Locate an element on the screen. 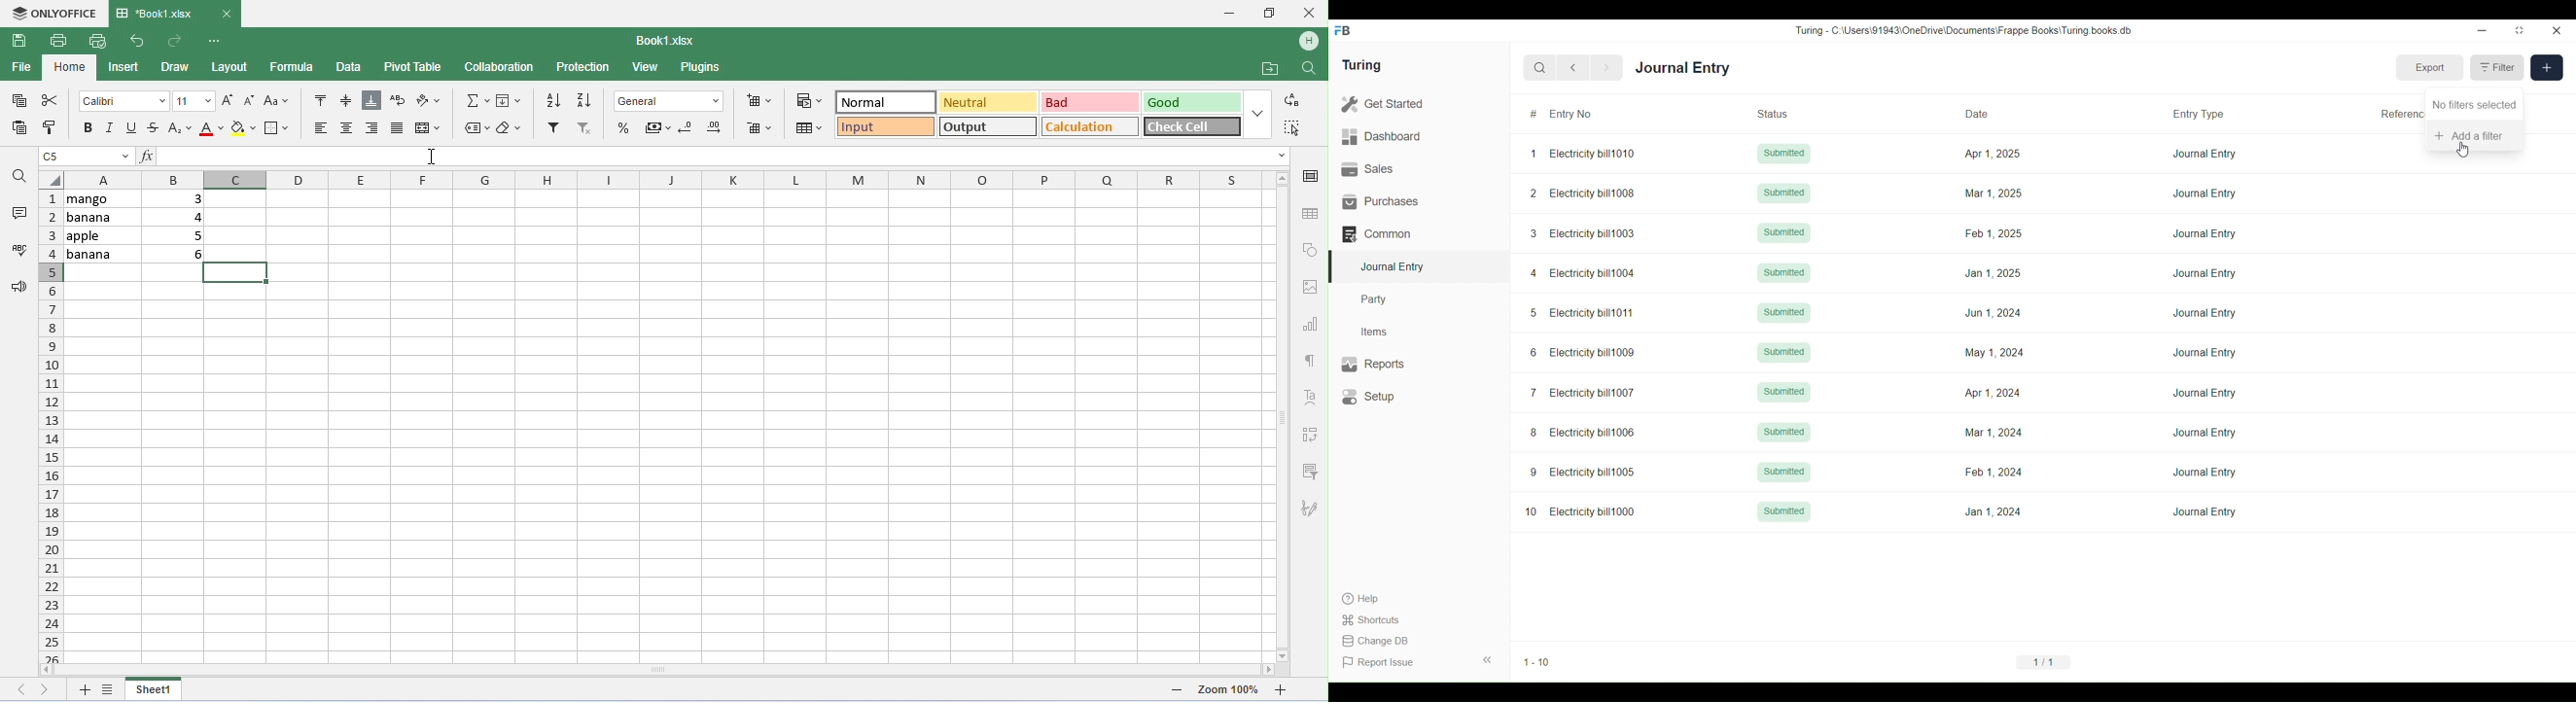 The image size is (2576, 728). Jun 1, 2024 is located at coordinates (1993, 313).